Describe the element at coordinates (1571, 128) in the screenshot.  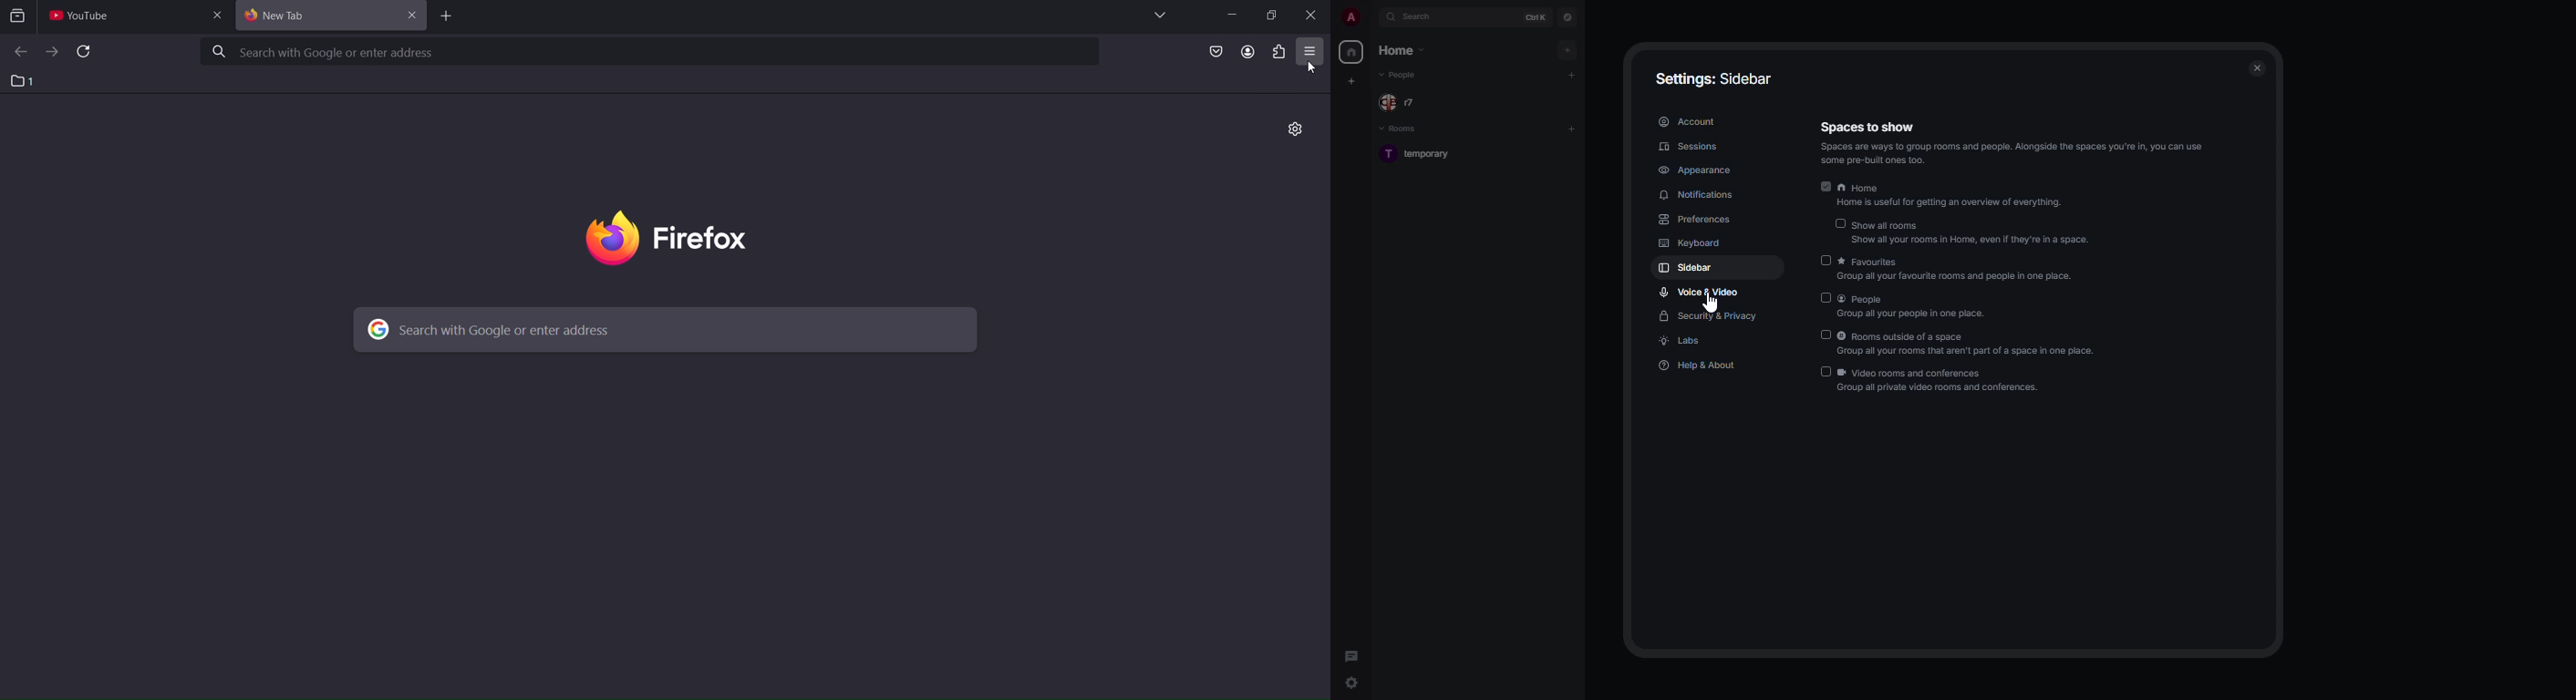
I see `add` at that location.